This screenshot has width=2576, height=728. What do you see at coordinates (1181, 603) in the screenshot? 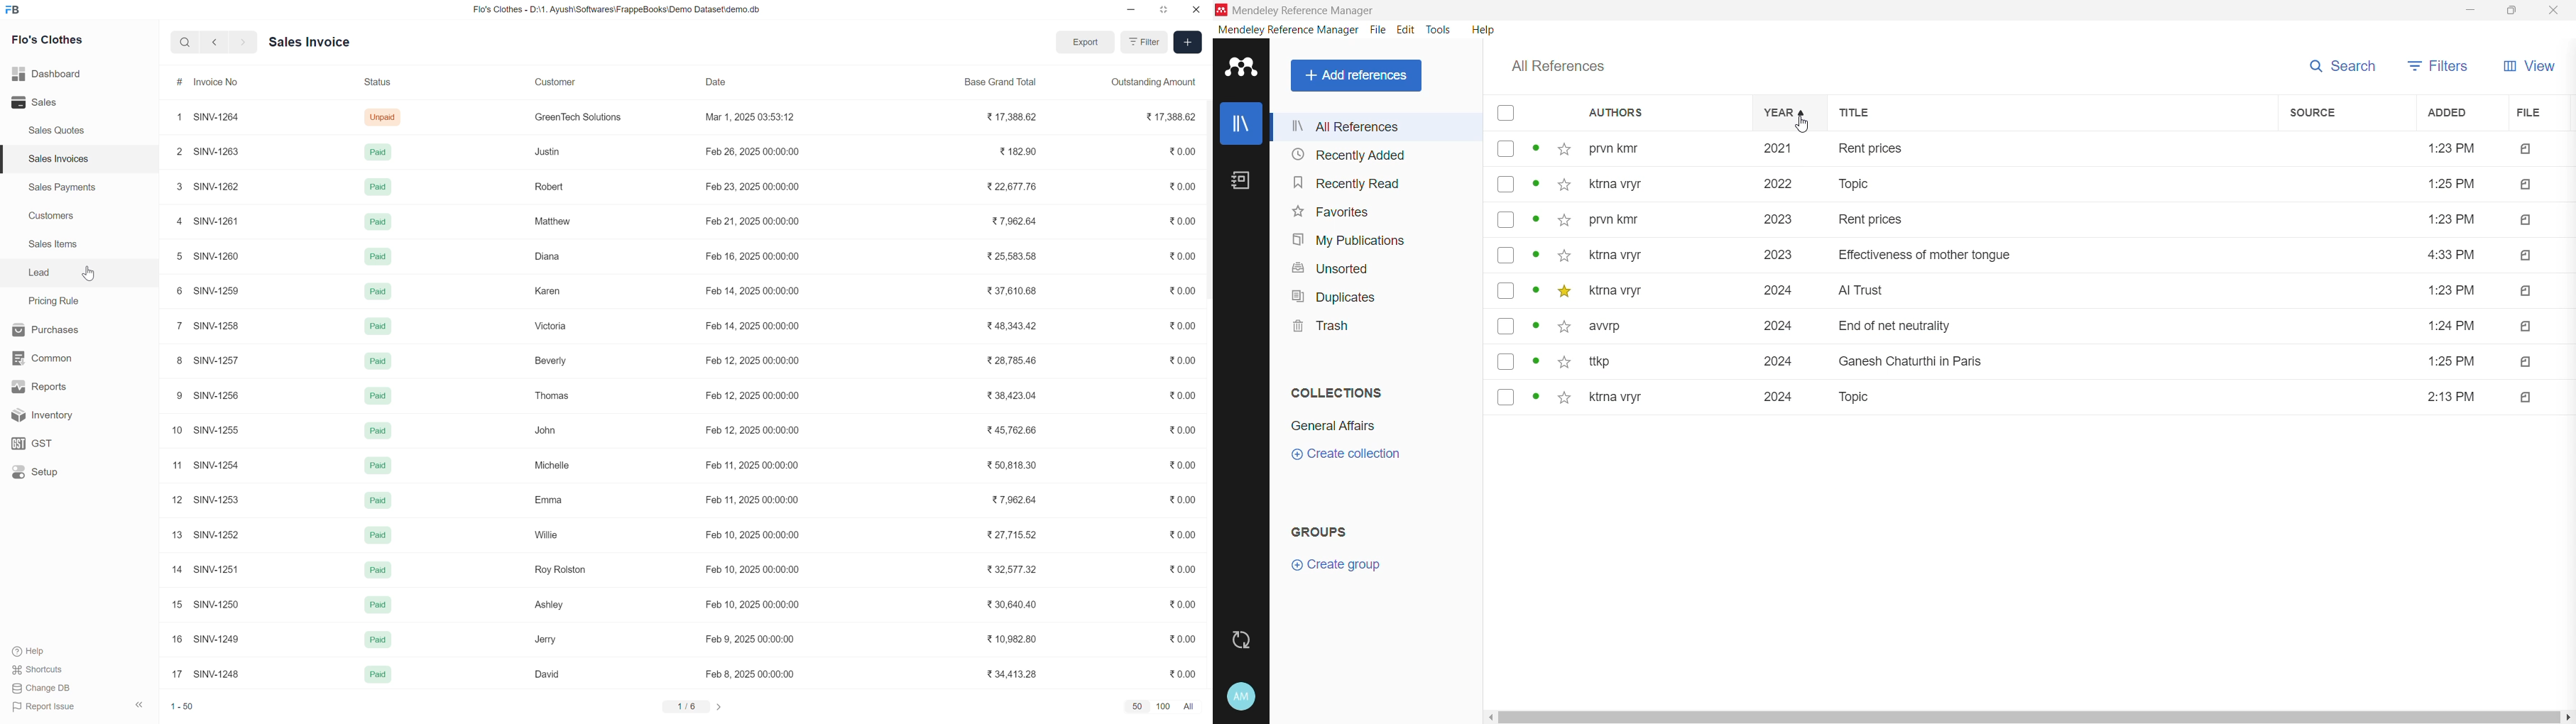
I see `0.00` at bounding box center [1181, 603].